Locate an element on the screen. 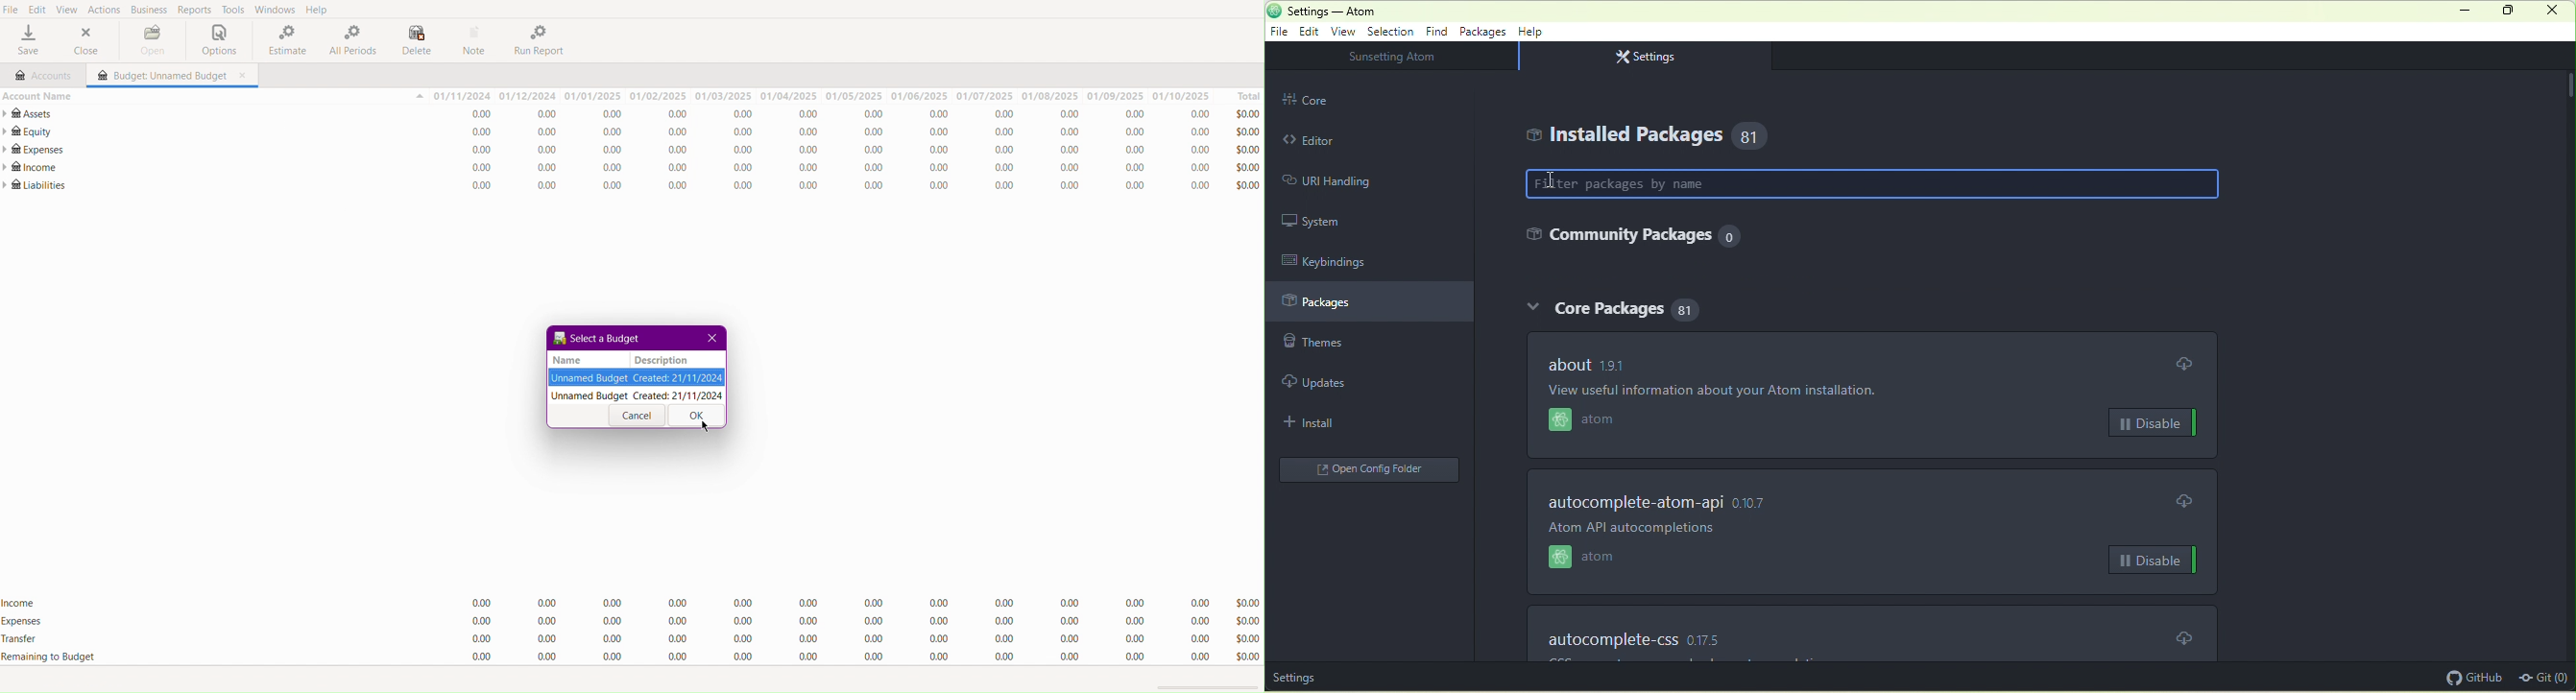 The image size is (2576, 700). installed packages is located at coordinates (1657, 135).